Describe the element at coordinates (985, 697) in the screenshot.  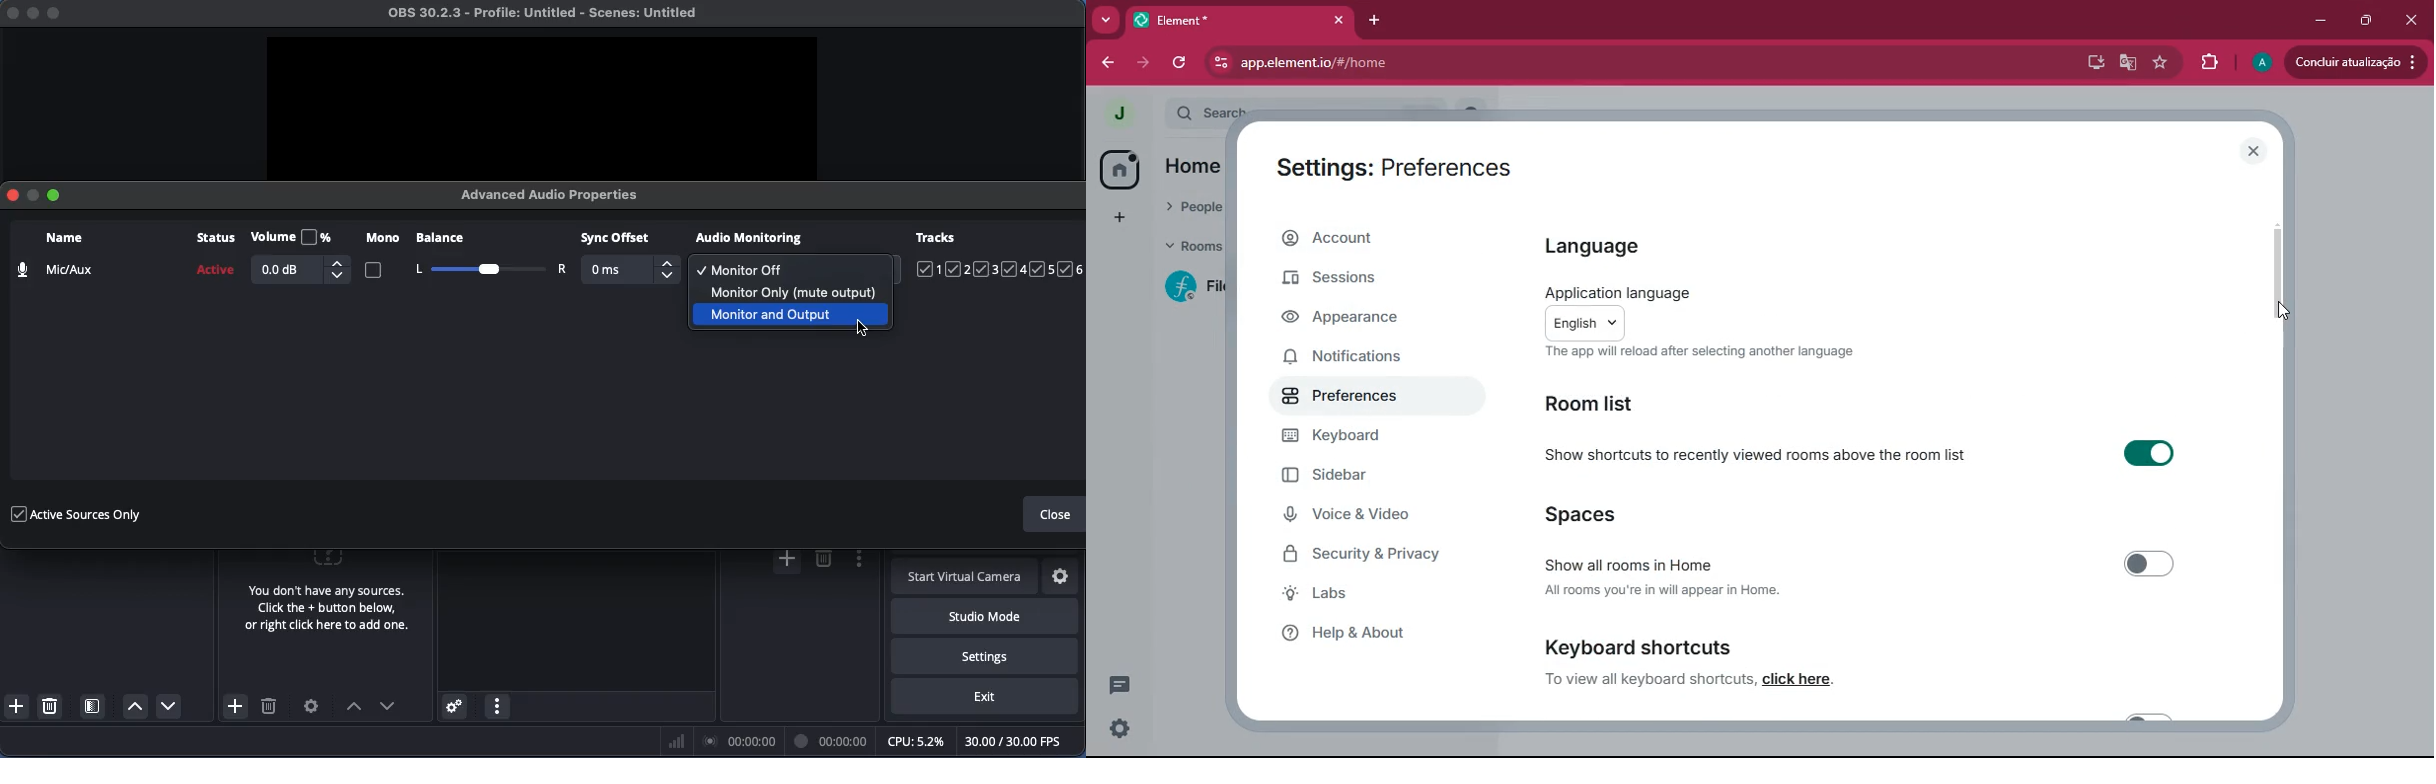
I see `Exit` at that location.